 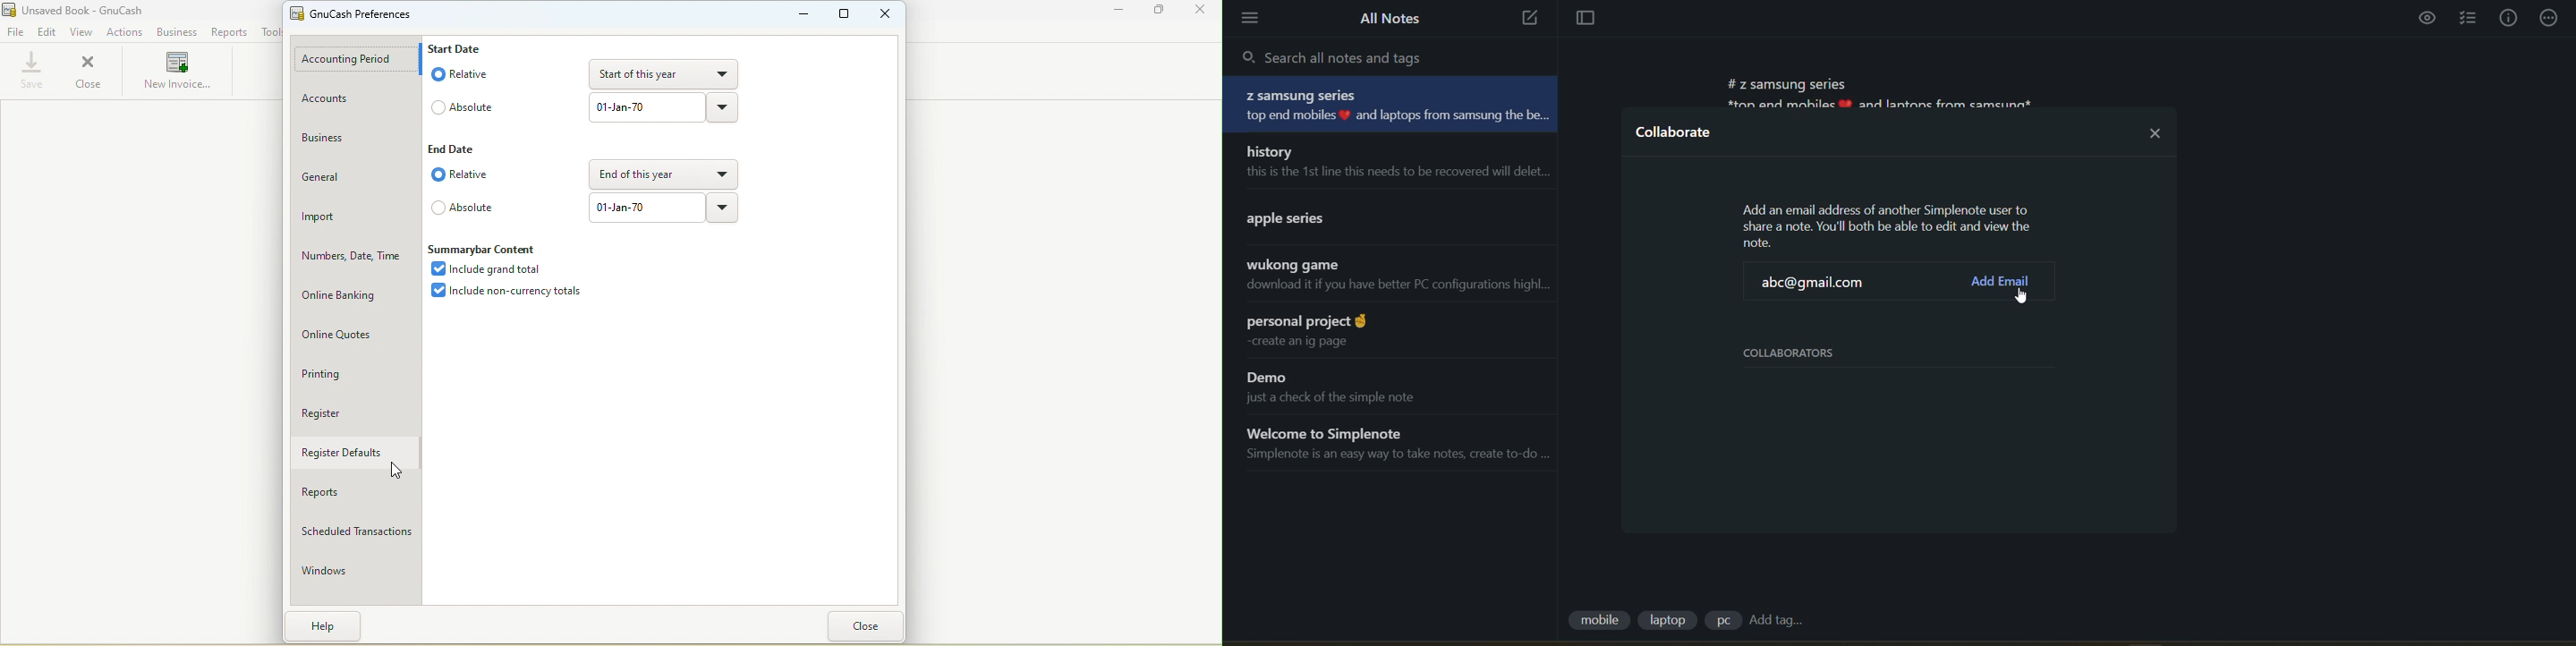 What do you see at coordinates (1391, 444) in the screenshot?
I see `note title and preview` at bounding box center [1391, 444].